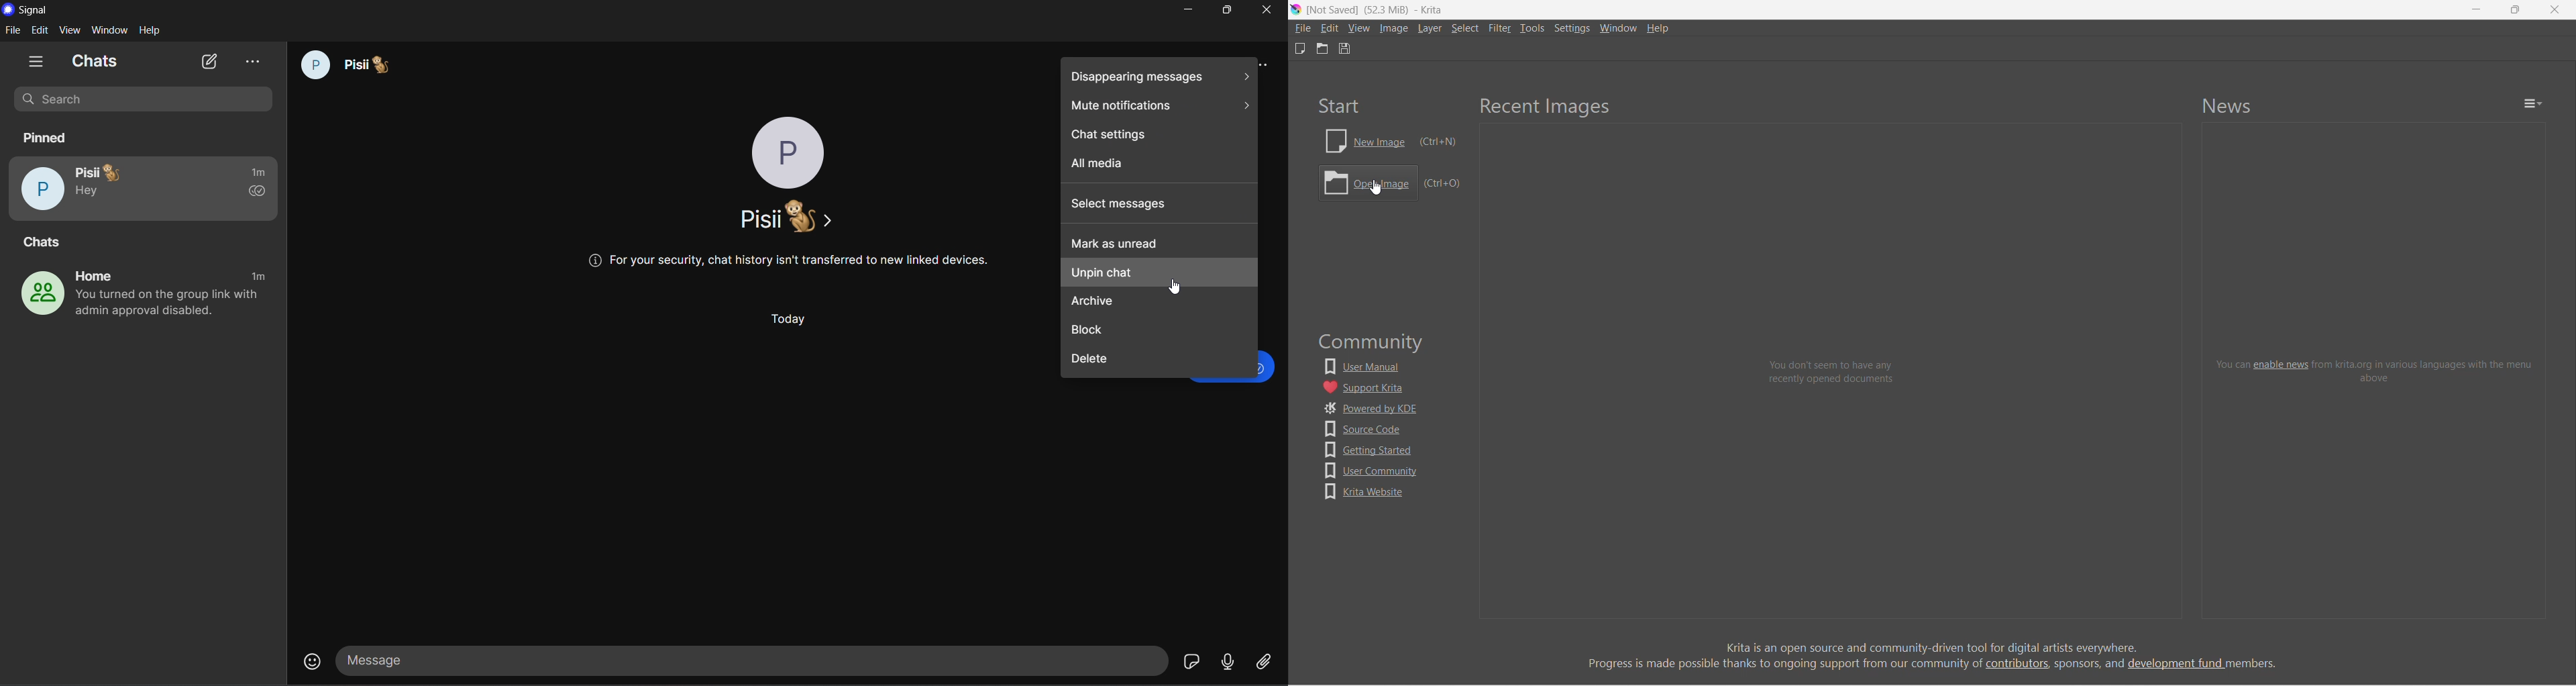  Describe the element at coordinates (1230, 659) in the screenshot. I see `voice message` at that location.